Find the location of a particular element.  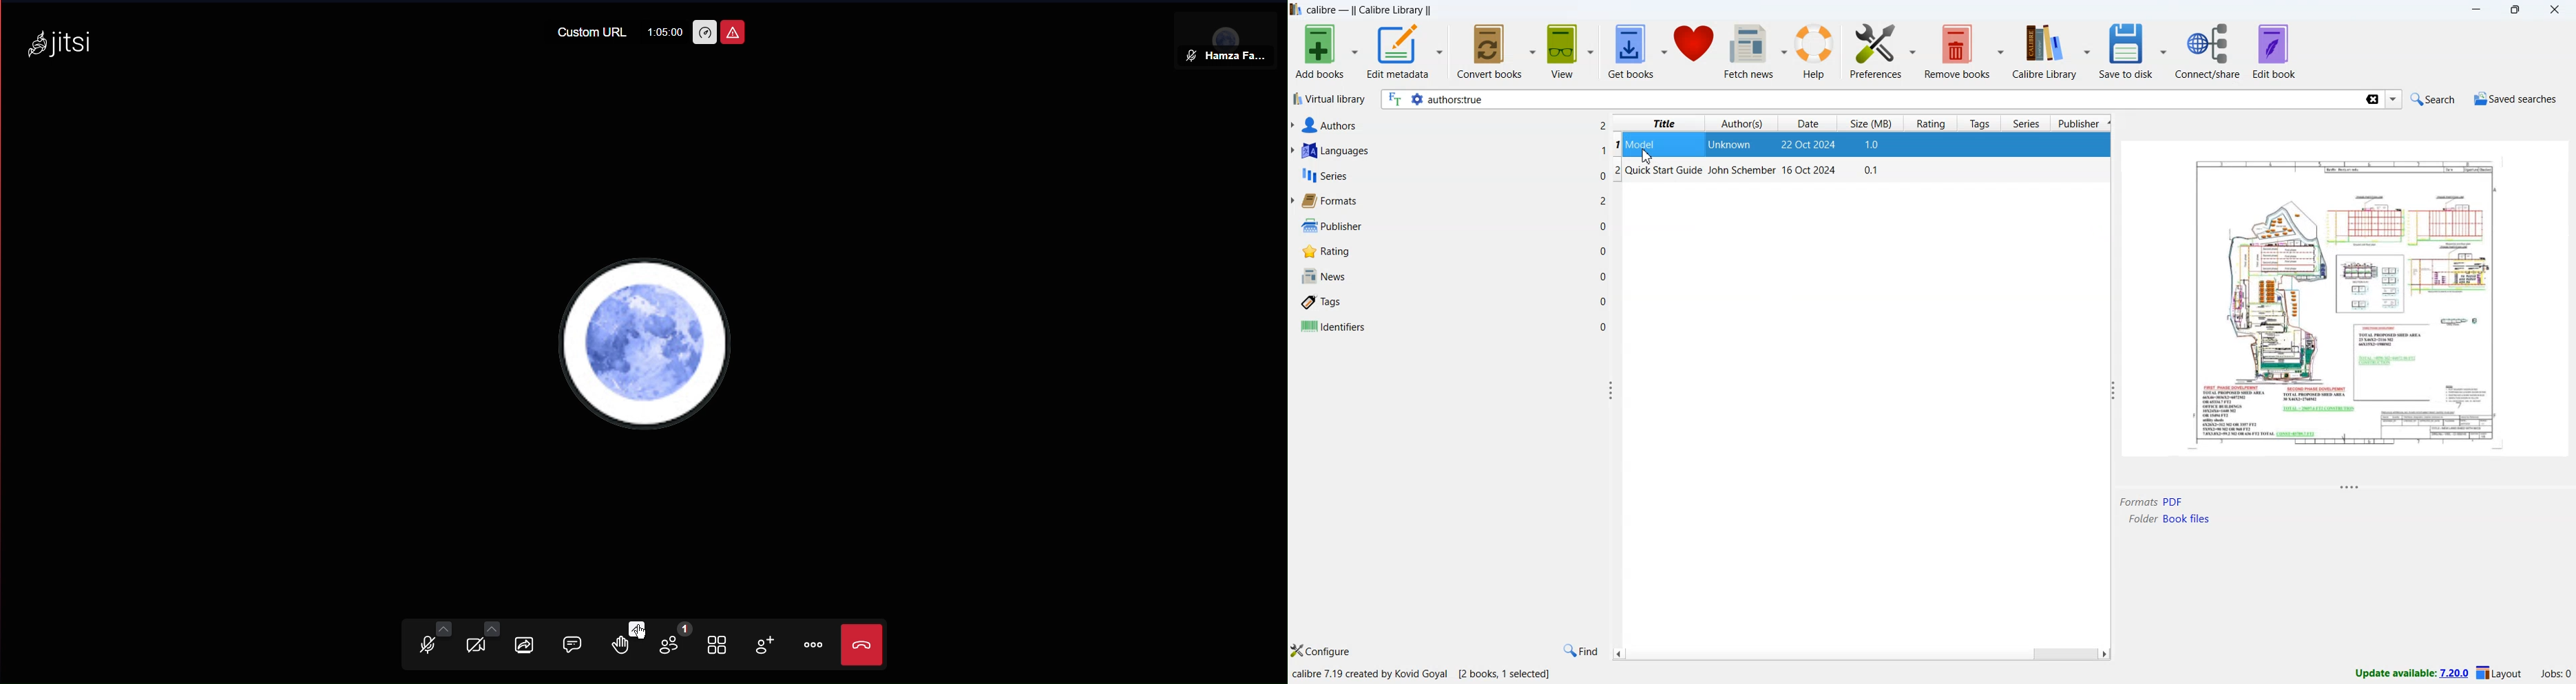

tags is located at coordinates (1982, 123).